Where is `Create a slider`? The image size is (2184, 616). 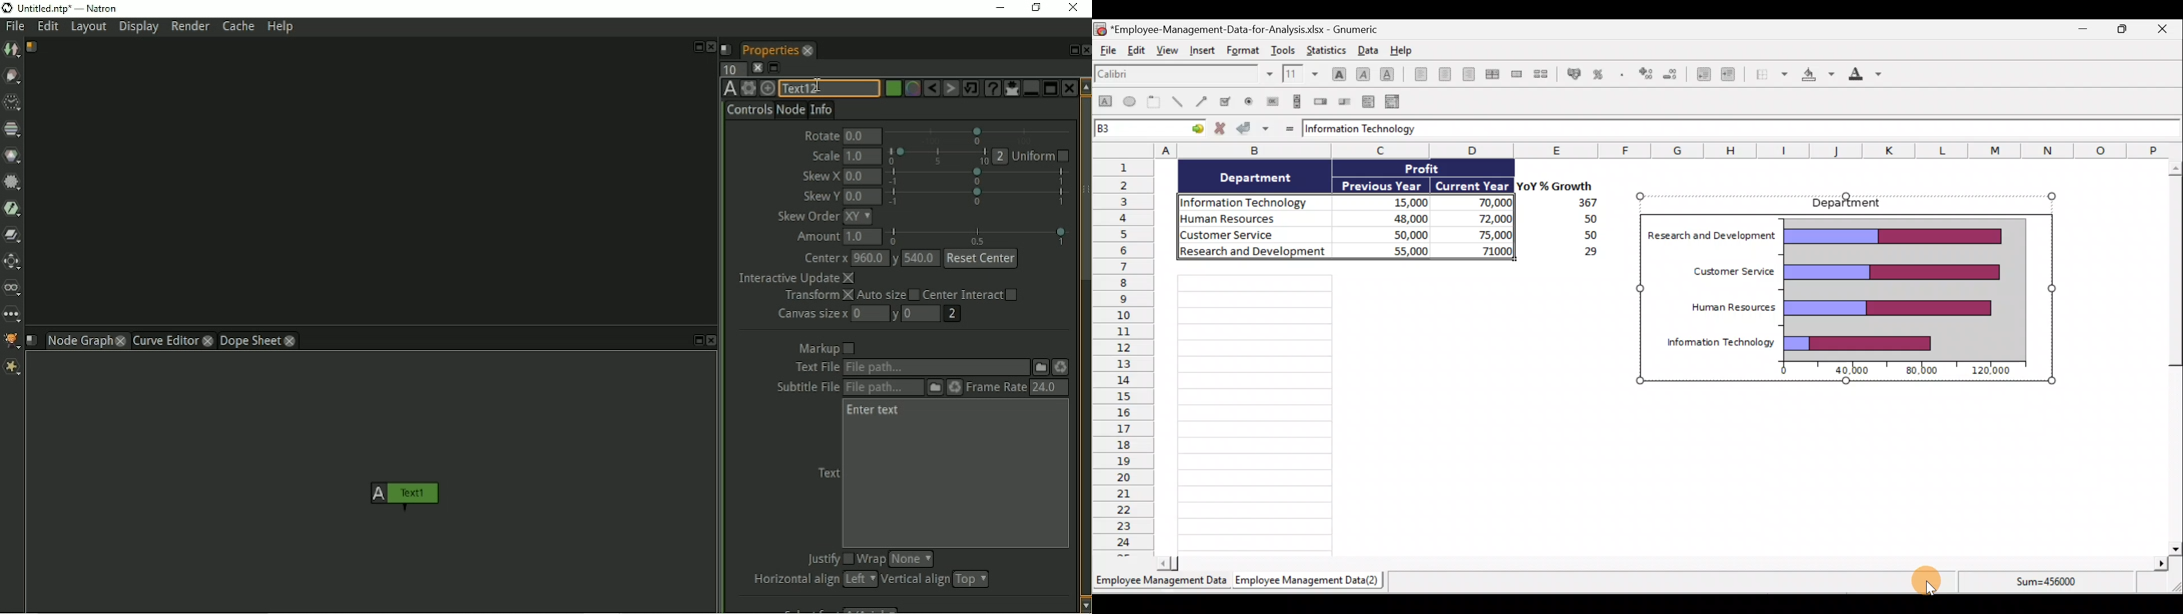 Create a slider is located at coordinates (1344, 102).